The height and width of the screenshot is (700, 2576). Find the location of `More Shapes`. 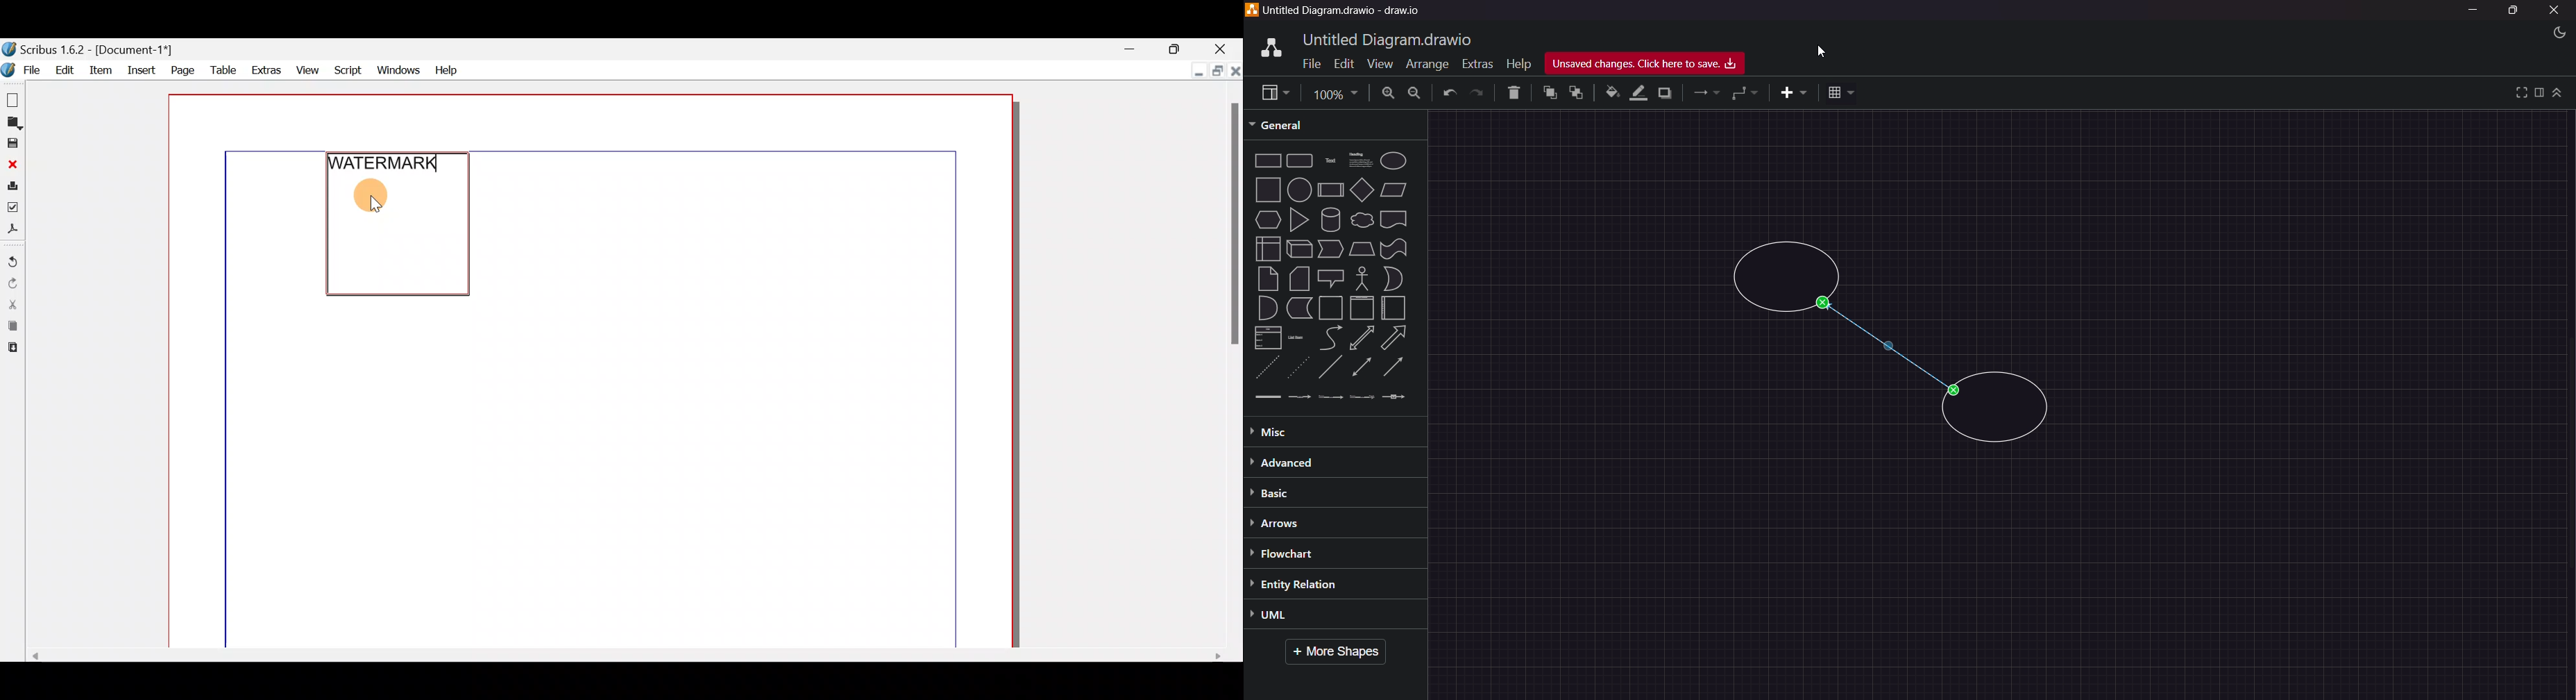

More Shapes is located at coordinates (1341, 653).